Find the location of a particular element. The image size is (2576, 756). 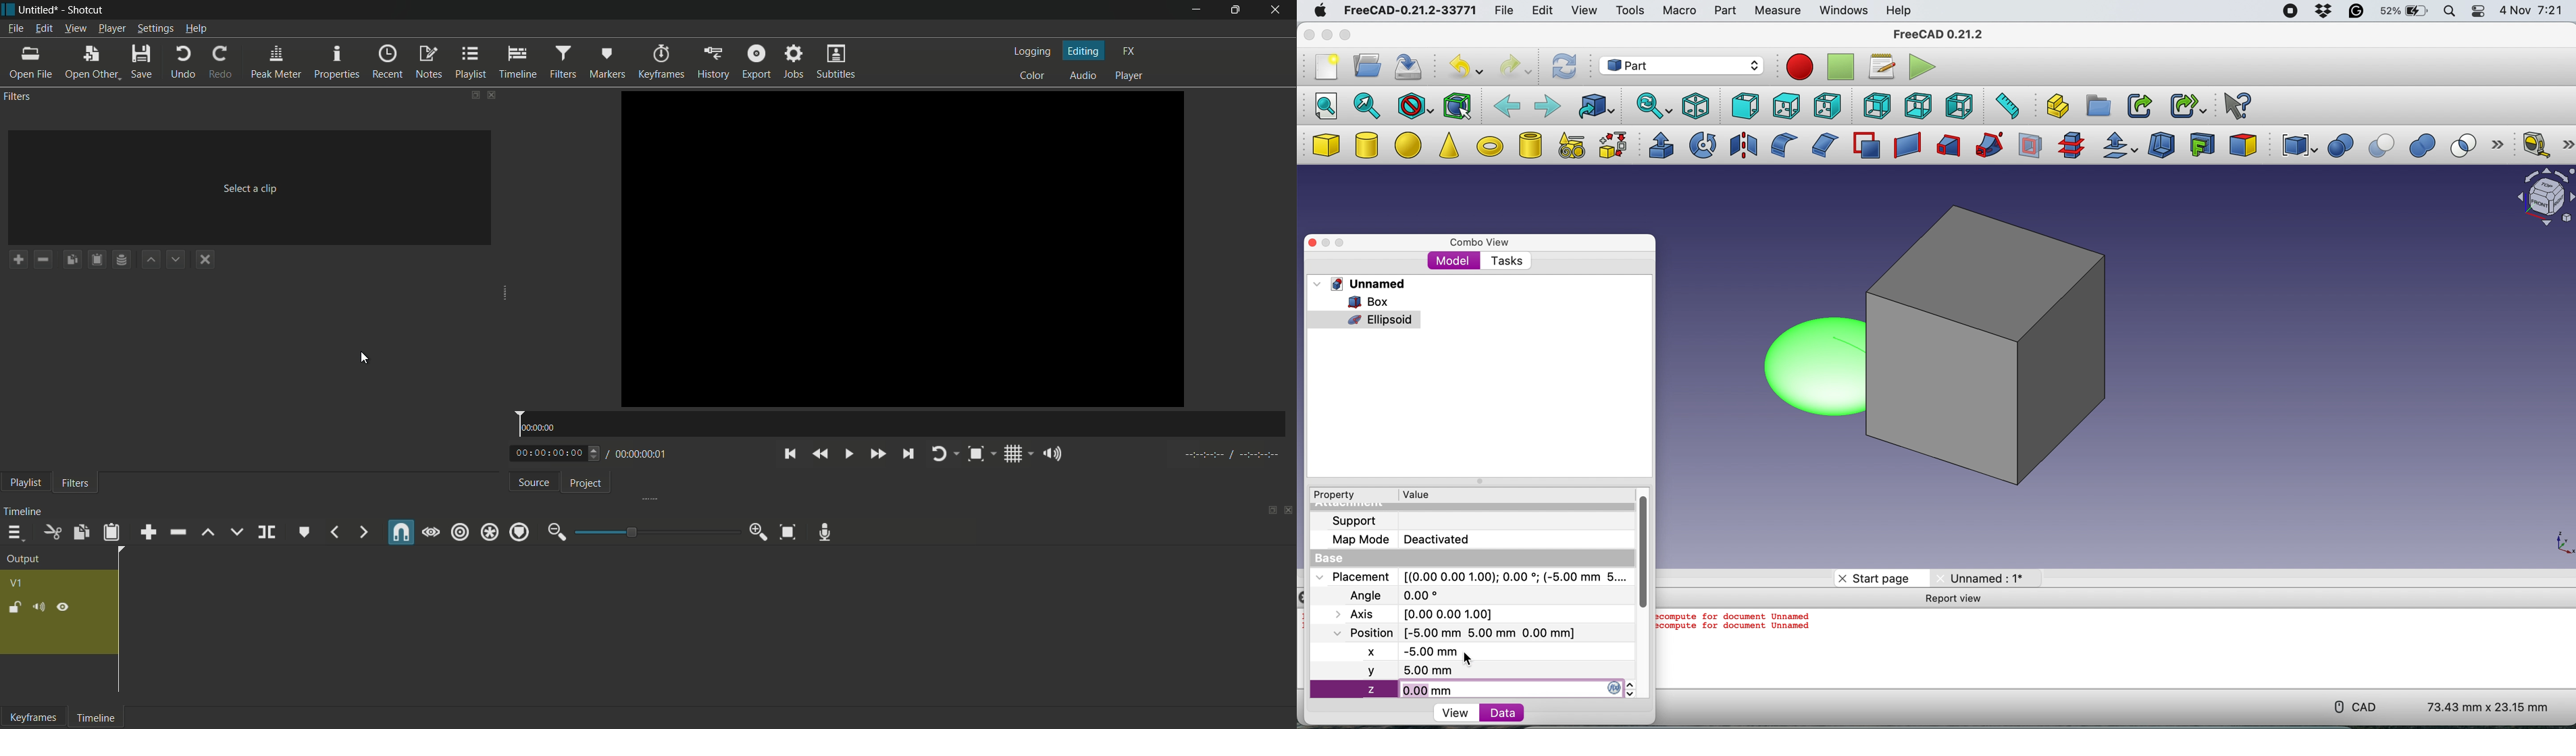

windows is located at coordinates (1843, 11).